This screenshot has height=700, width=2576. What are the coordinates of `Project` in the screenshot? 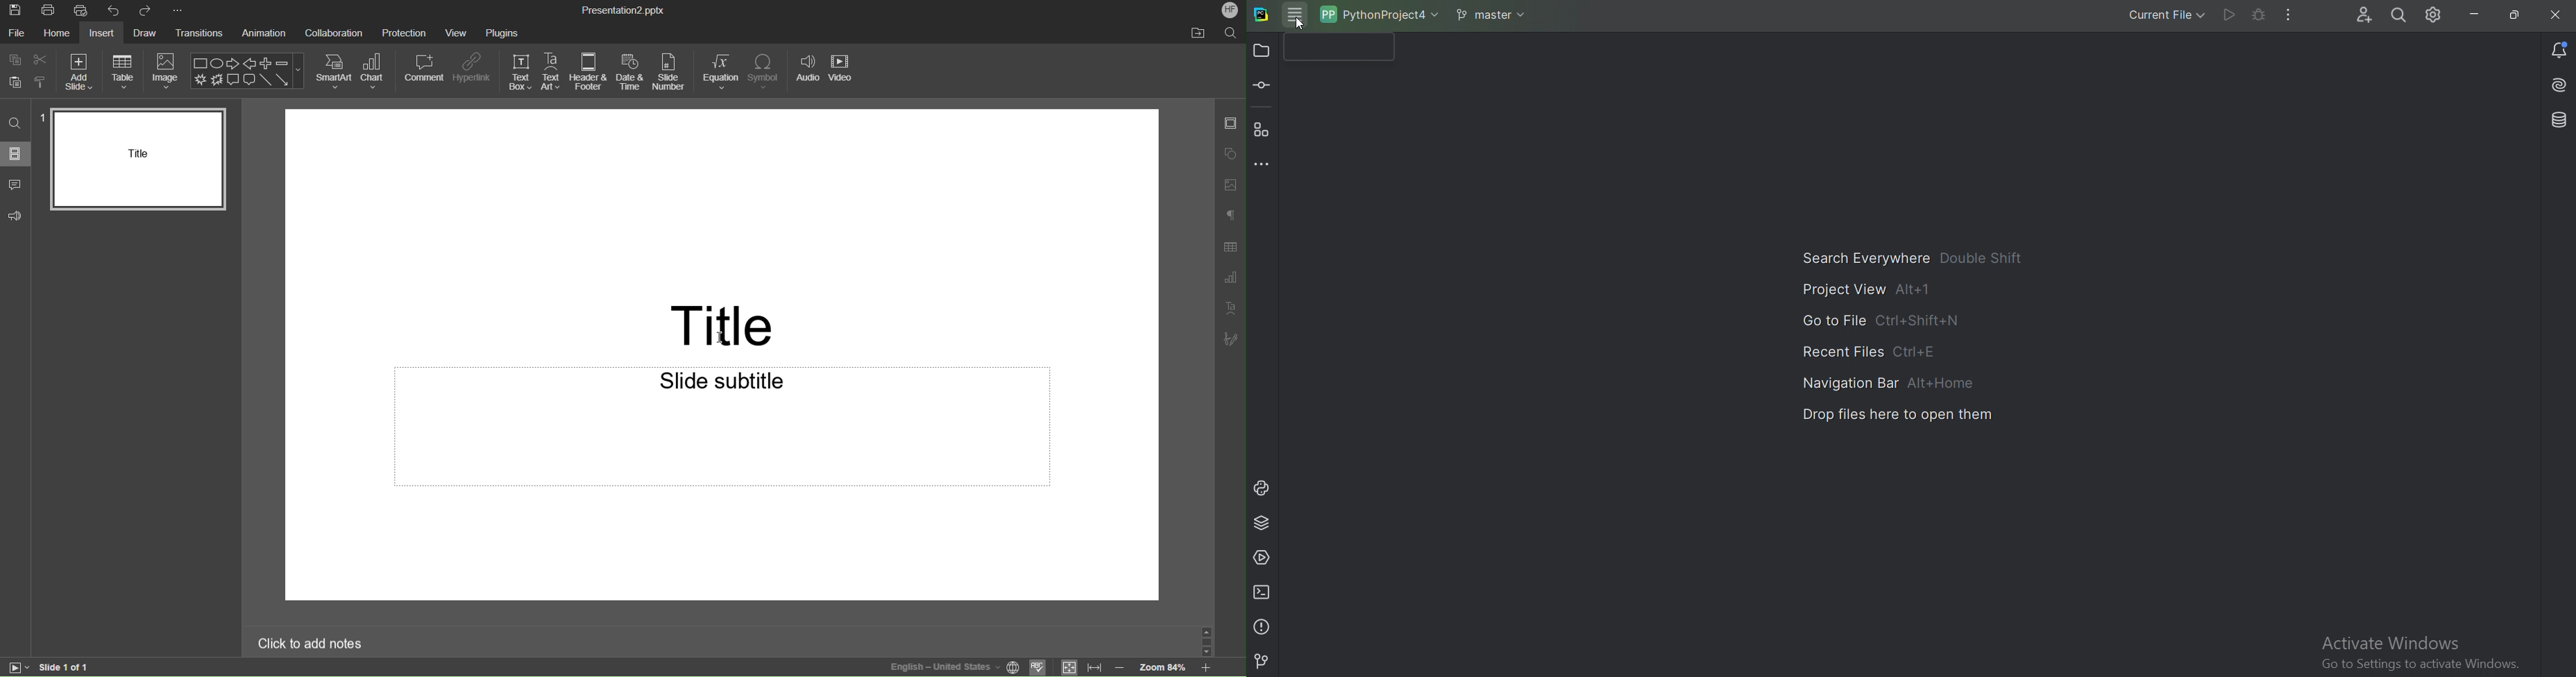 It's located at (1262, 52).